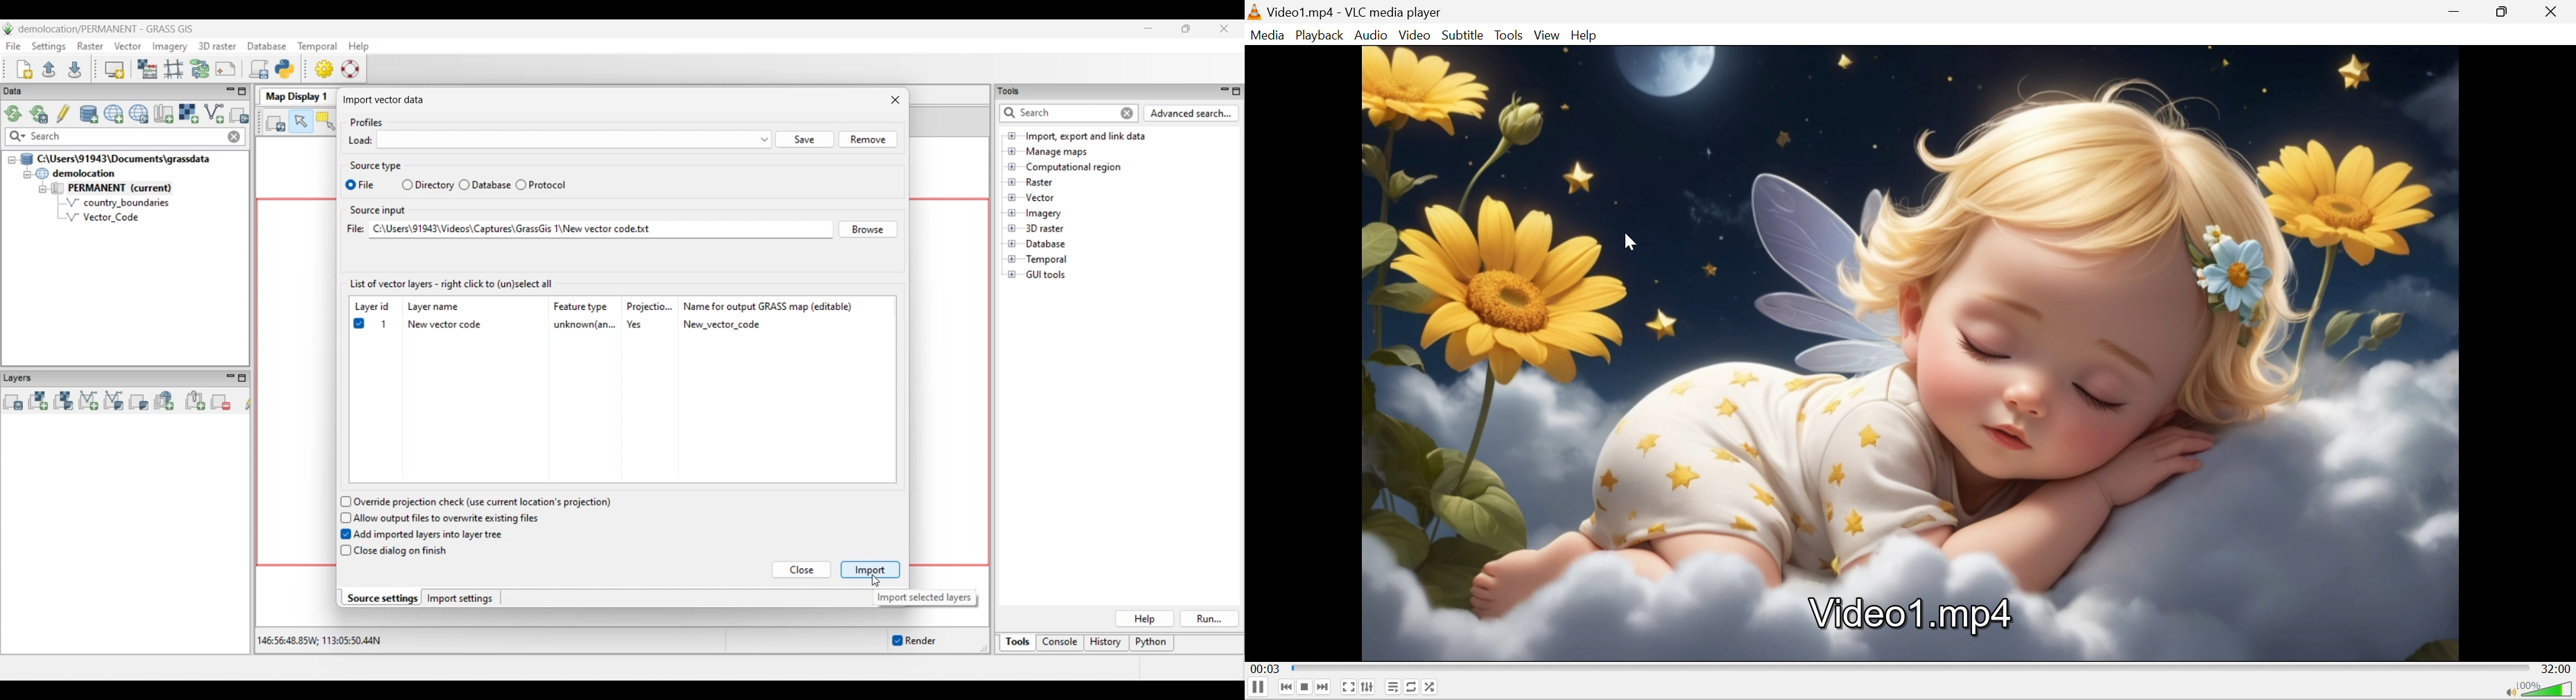 Image resolution: width=2576 pixels, height=700 pixels. What do you see at coordinates (1392, 687) in the screenshot?
I see `Toggle playlist` at bounding box center [1392, 687].